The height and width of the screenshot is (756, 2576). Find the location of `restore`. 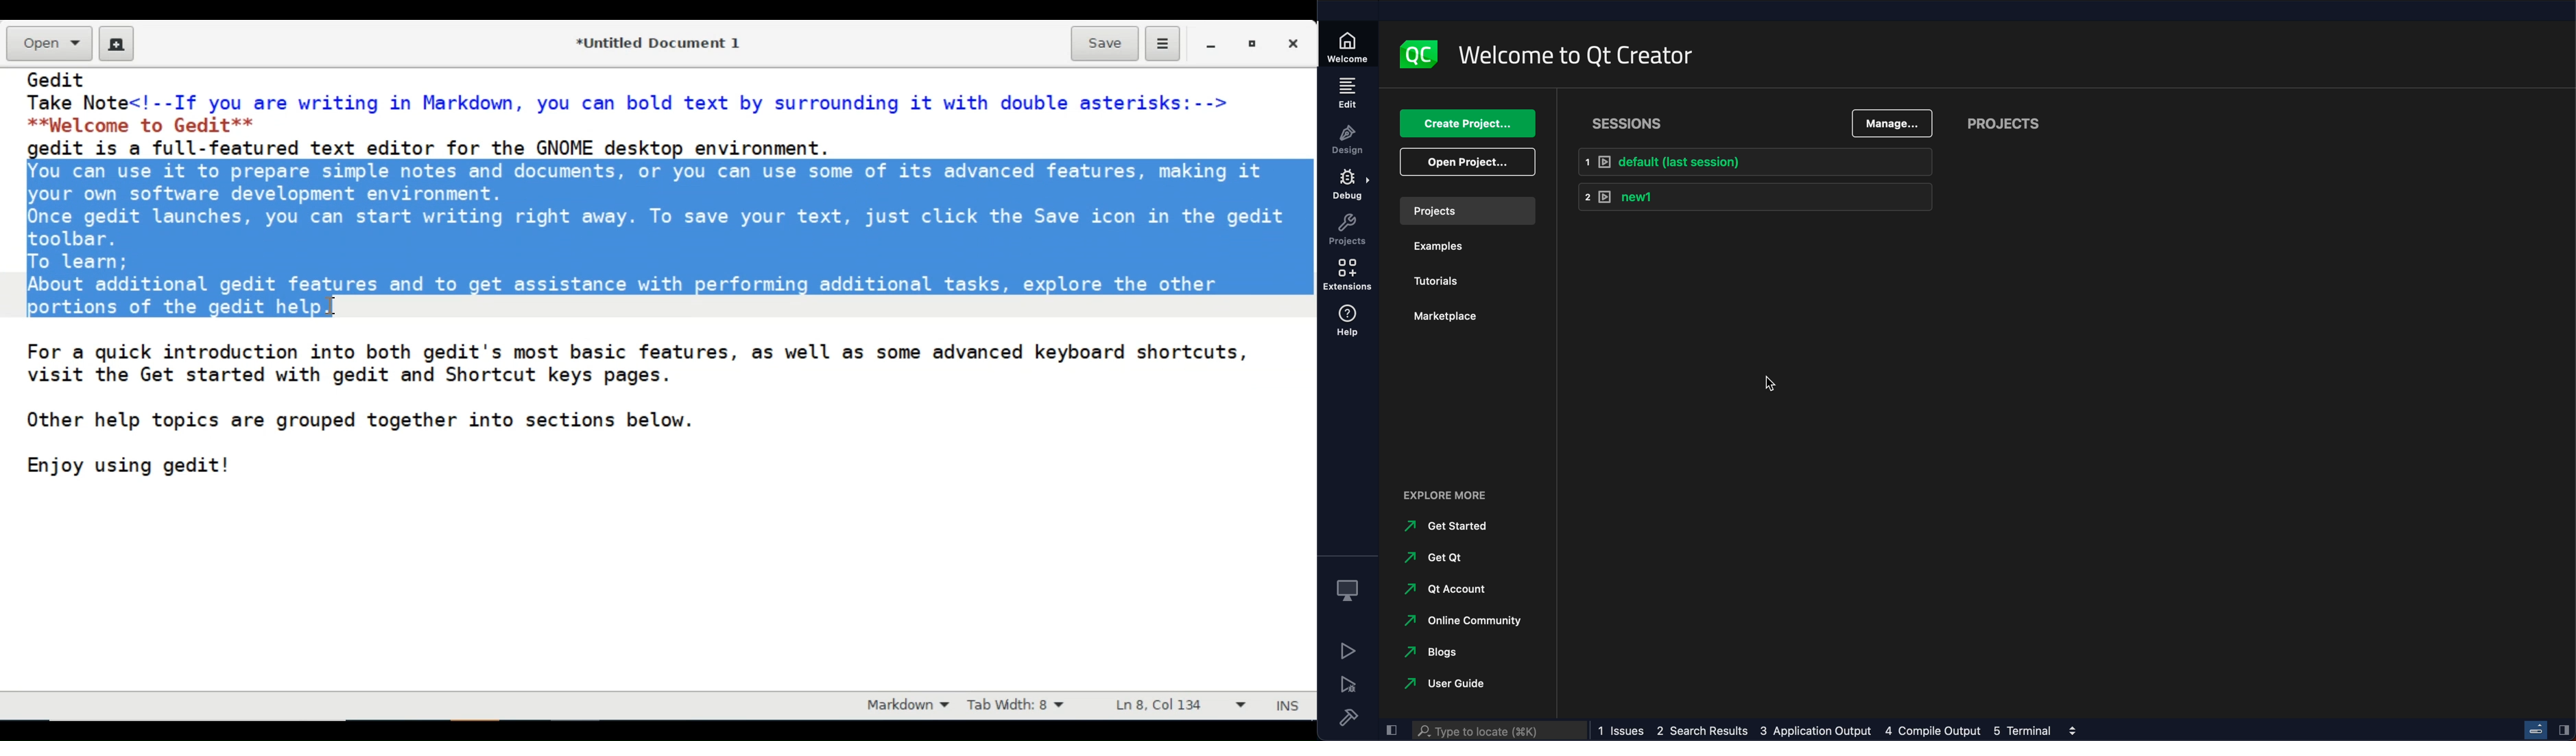

restore is located at coordinates (1250, 43).